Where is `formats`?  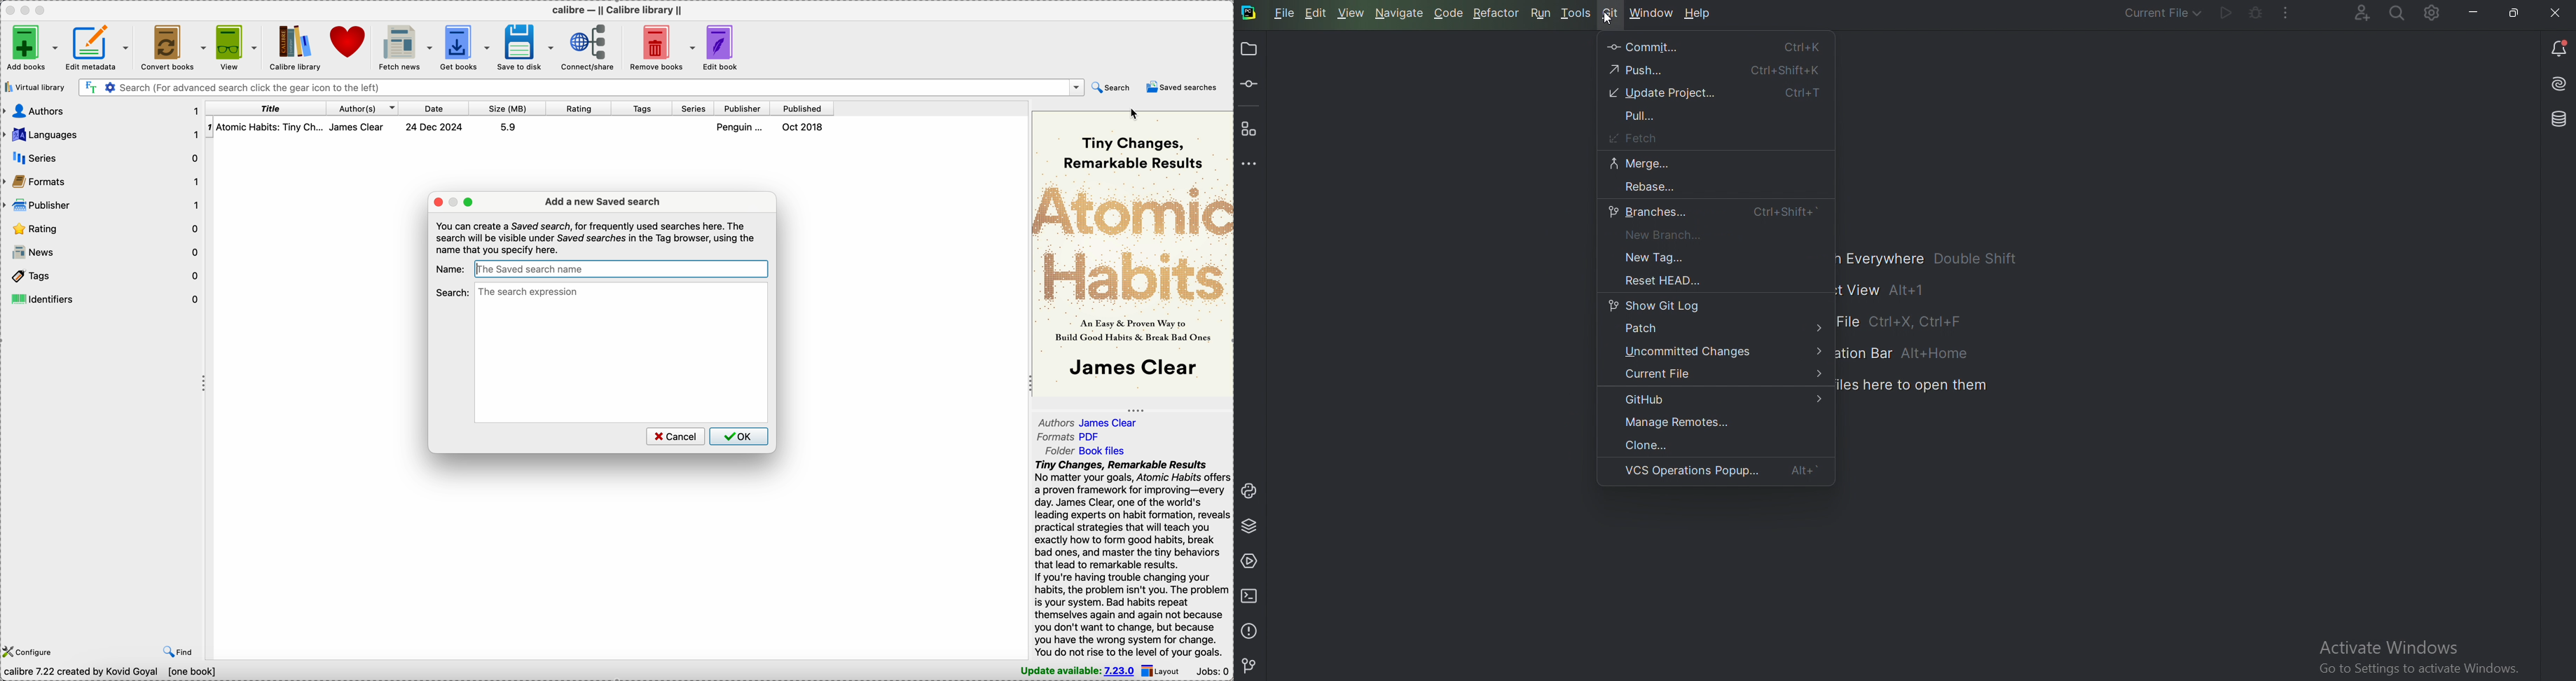 formats is located at coordinates (104, 183).